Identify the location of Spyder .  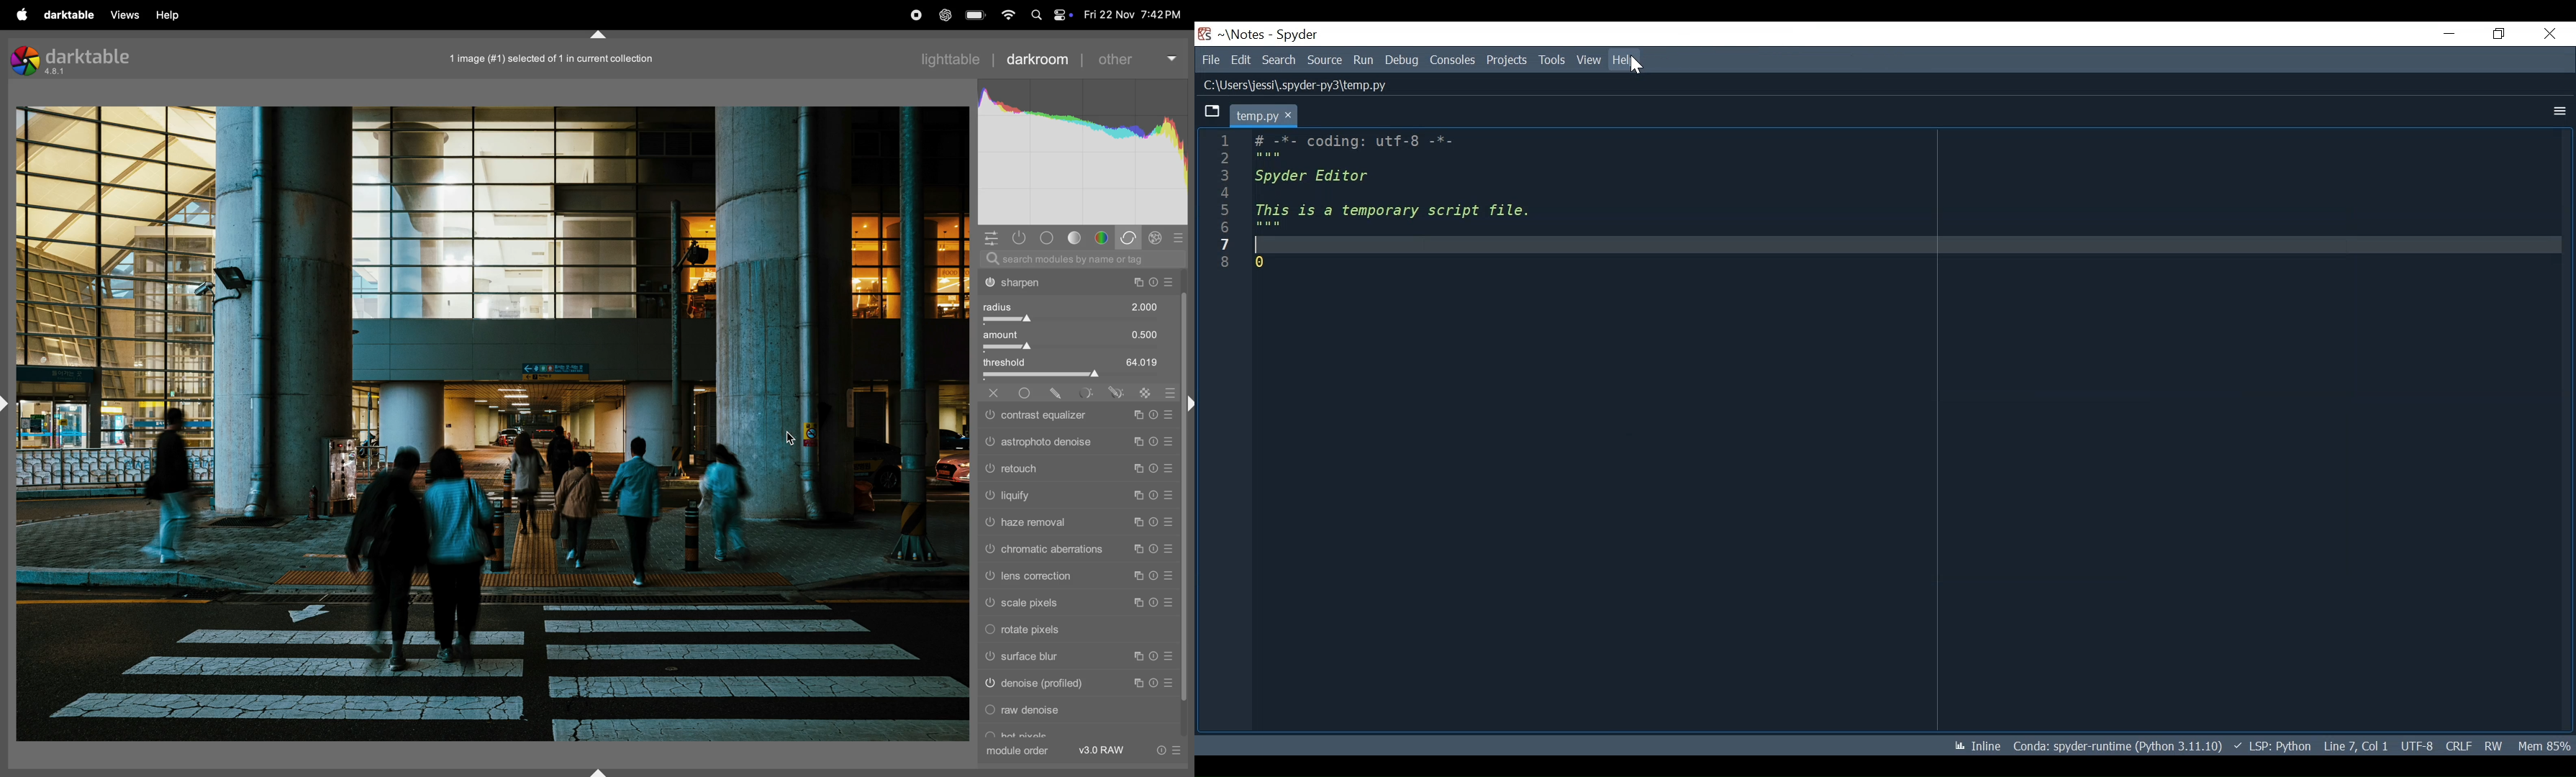
(1297, 35).